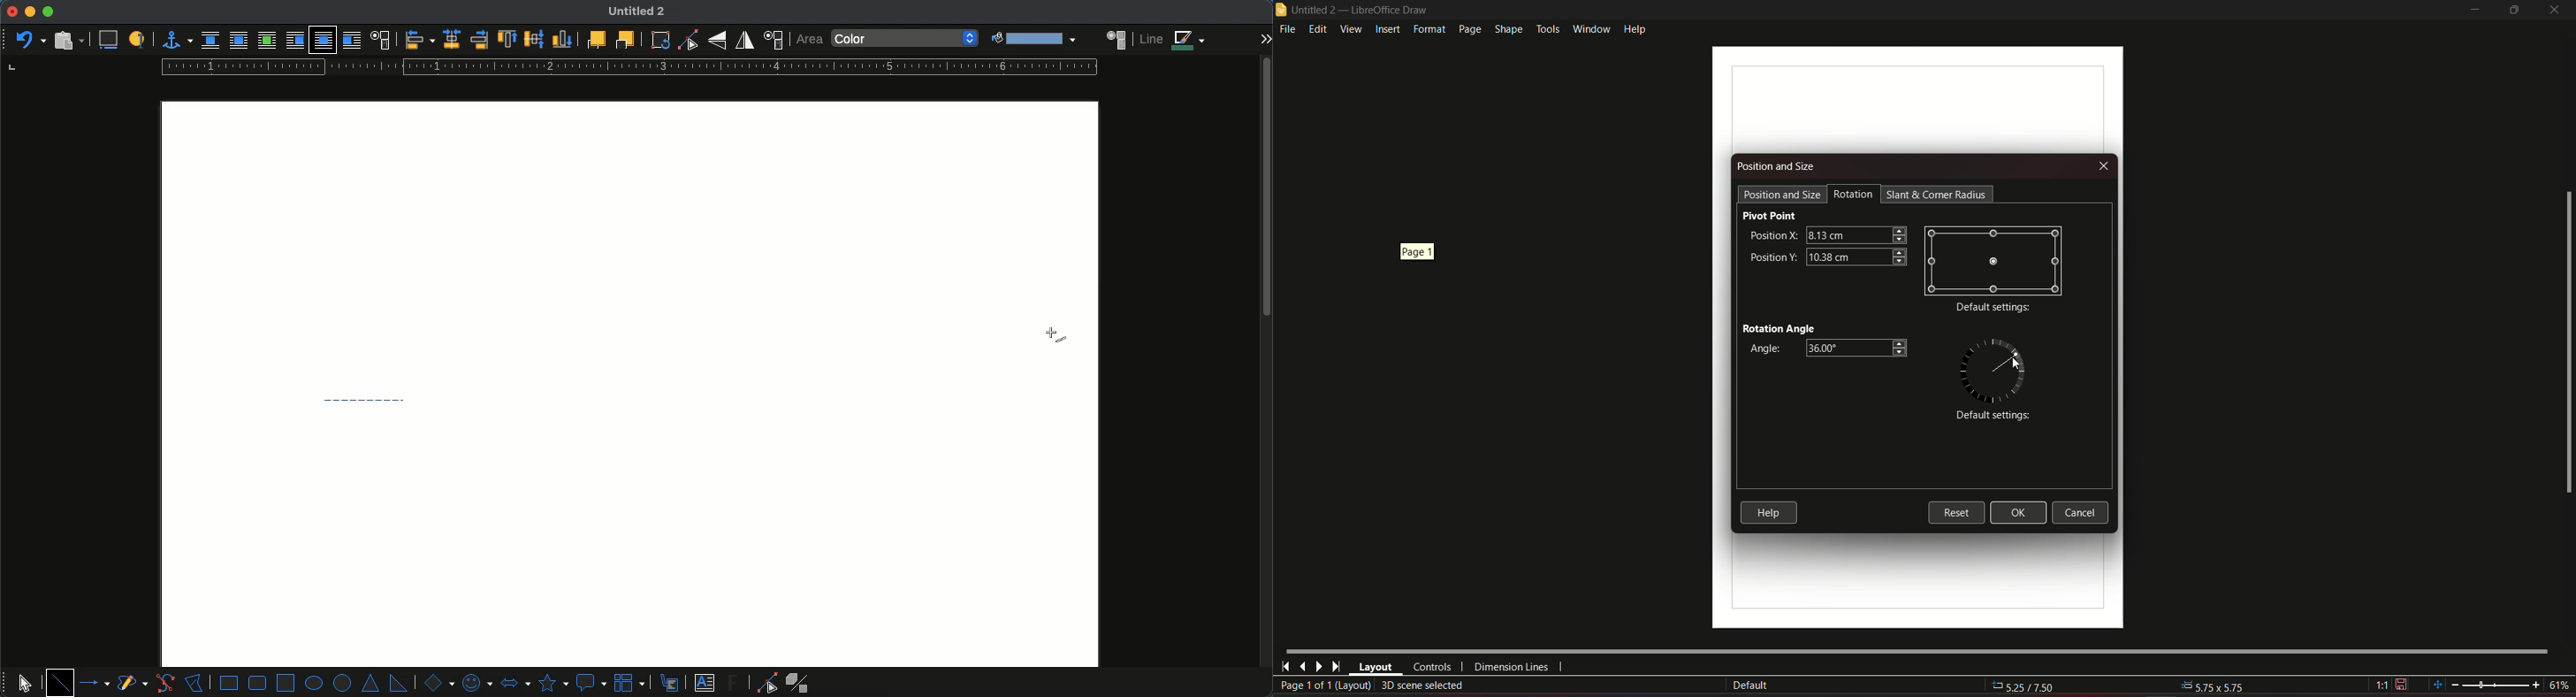 This screenshot has height=700, width=2576. What do you see at coordinates (314, 683) in the screenshot?
I see `ellipse` at bounding box center [314, 683].